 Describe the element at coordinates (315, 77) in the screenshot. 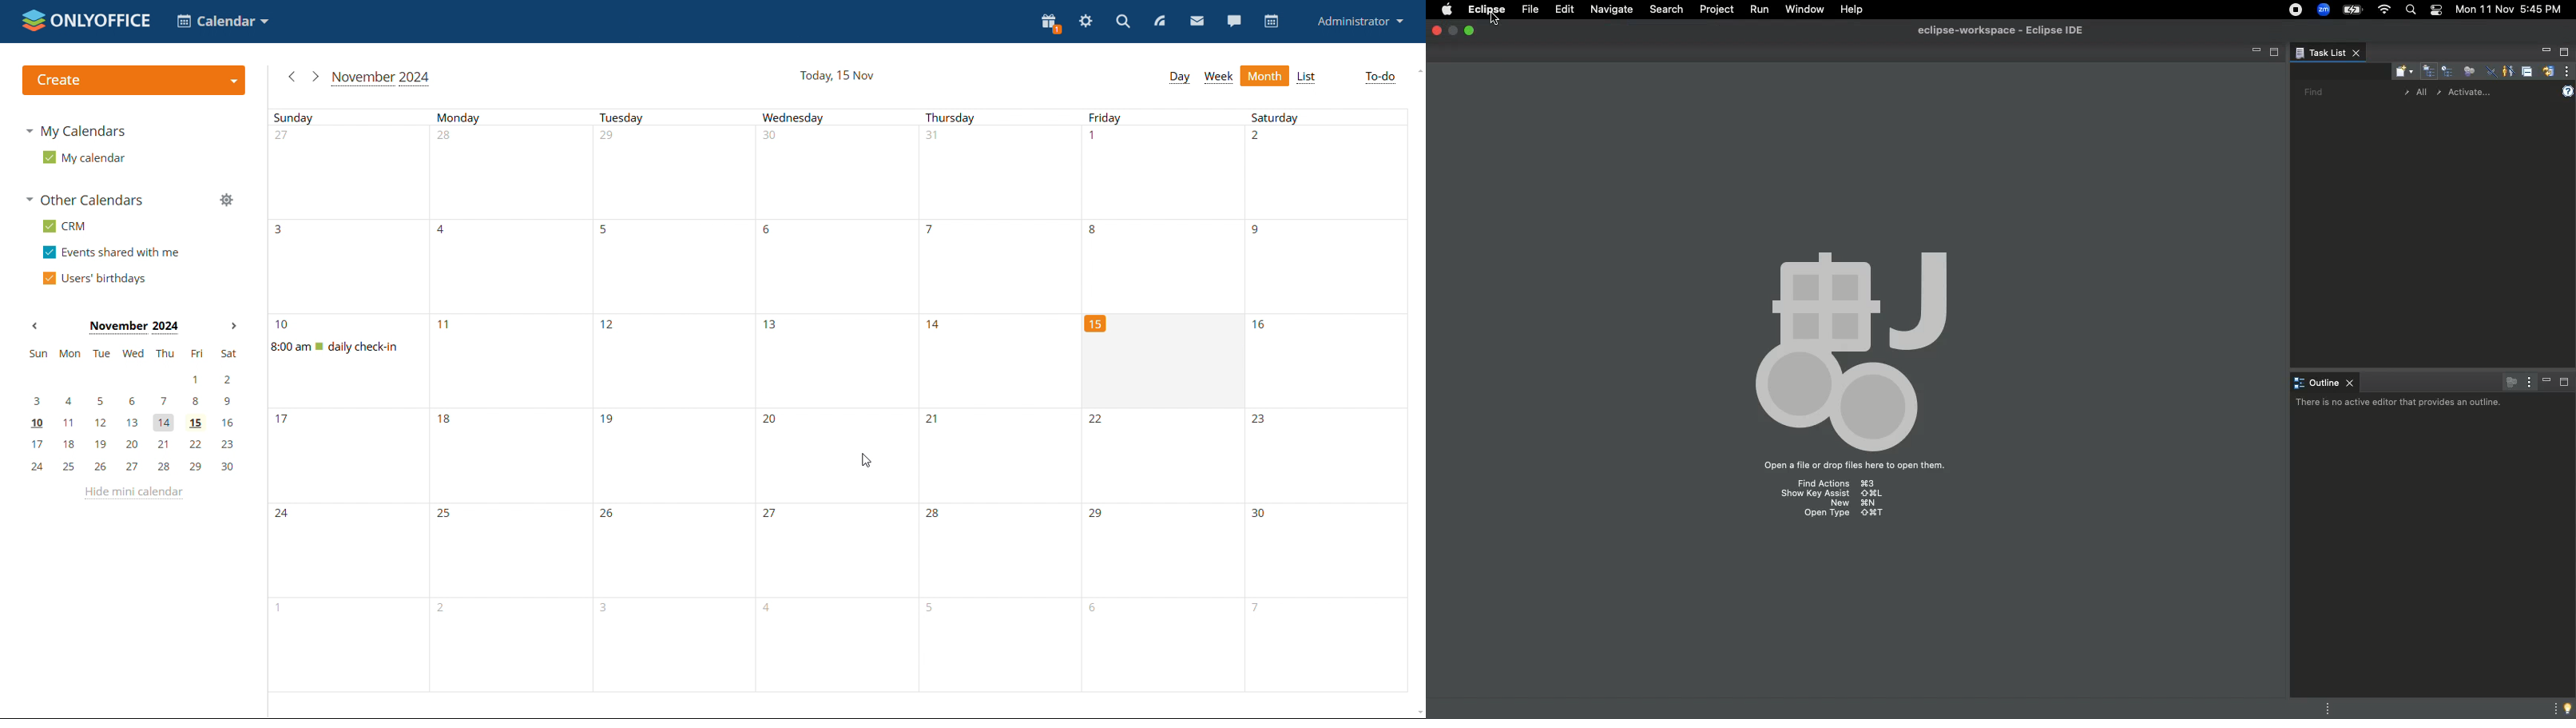

I see `next month` at that location.